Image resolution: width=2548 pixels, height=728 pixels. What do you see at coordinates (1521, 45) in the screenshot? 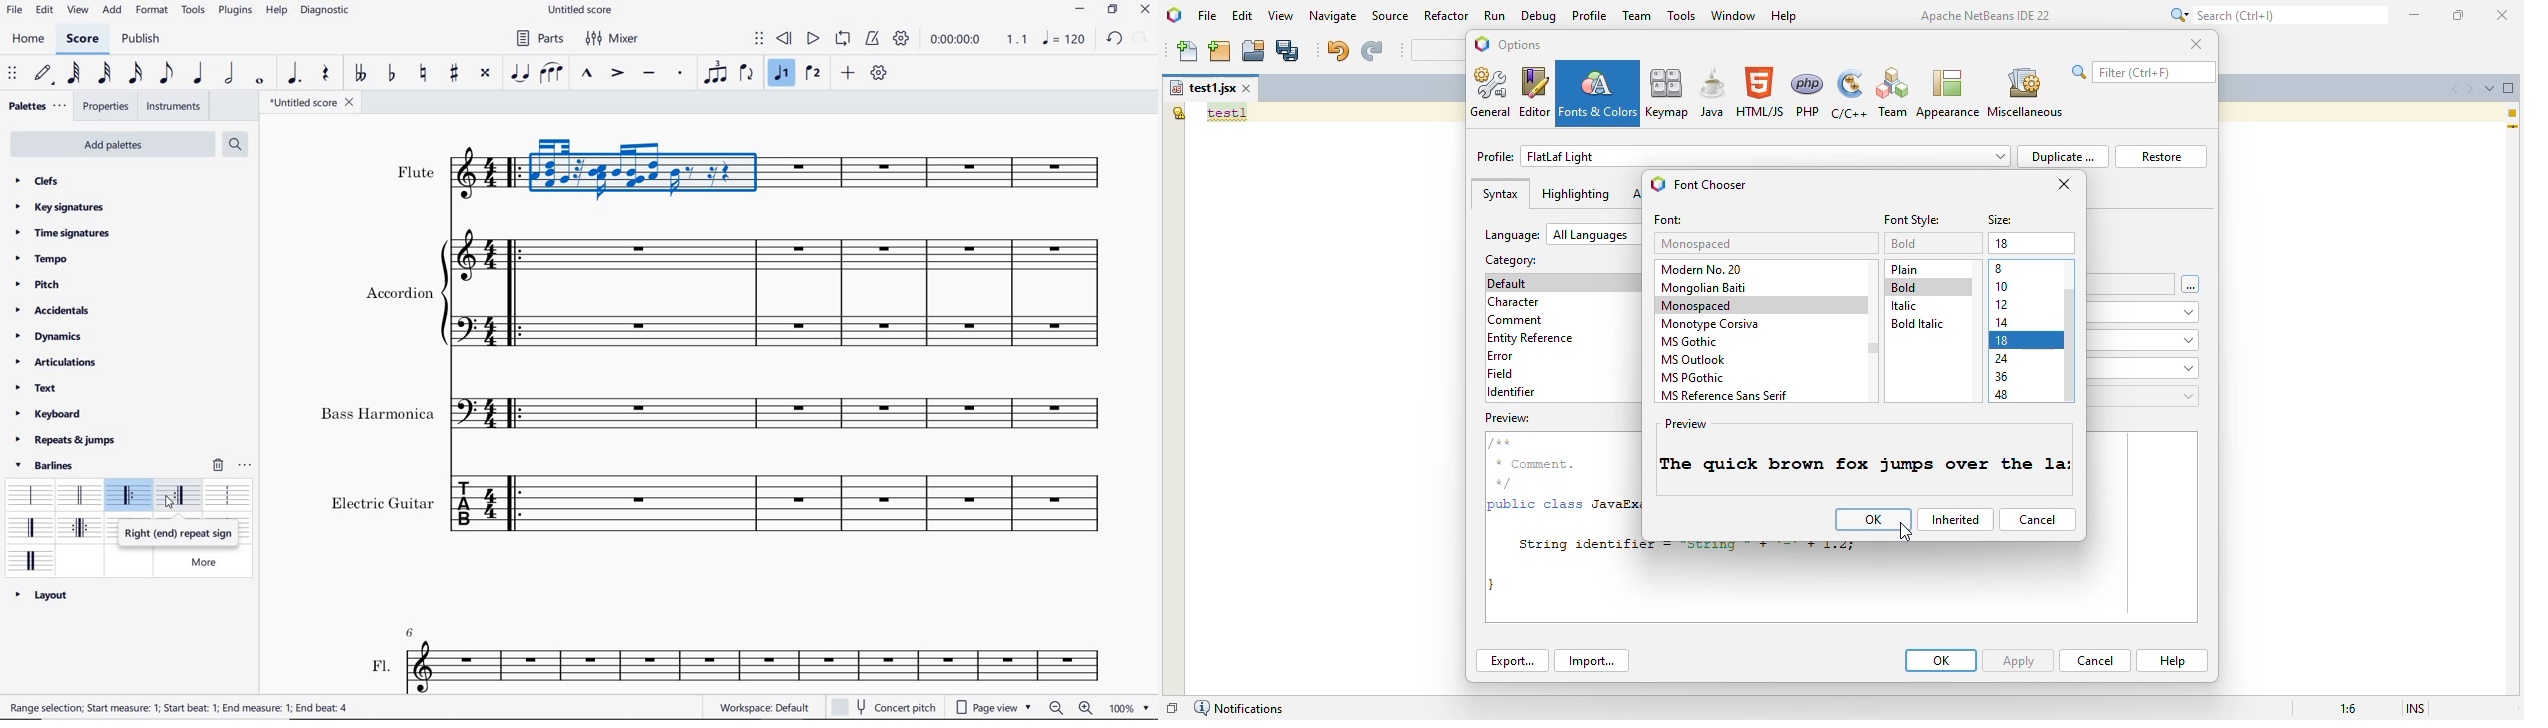
I see `options` at bounding box center [1521, 45].